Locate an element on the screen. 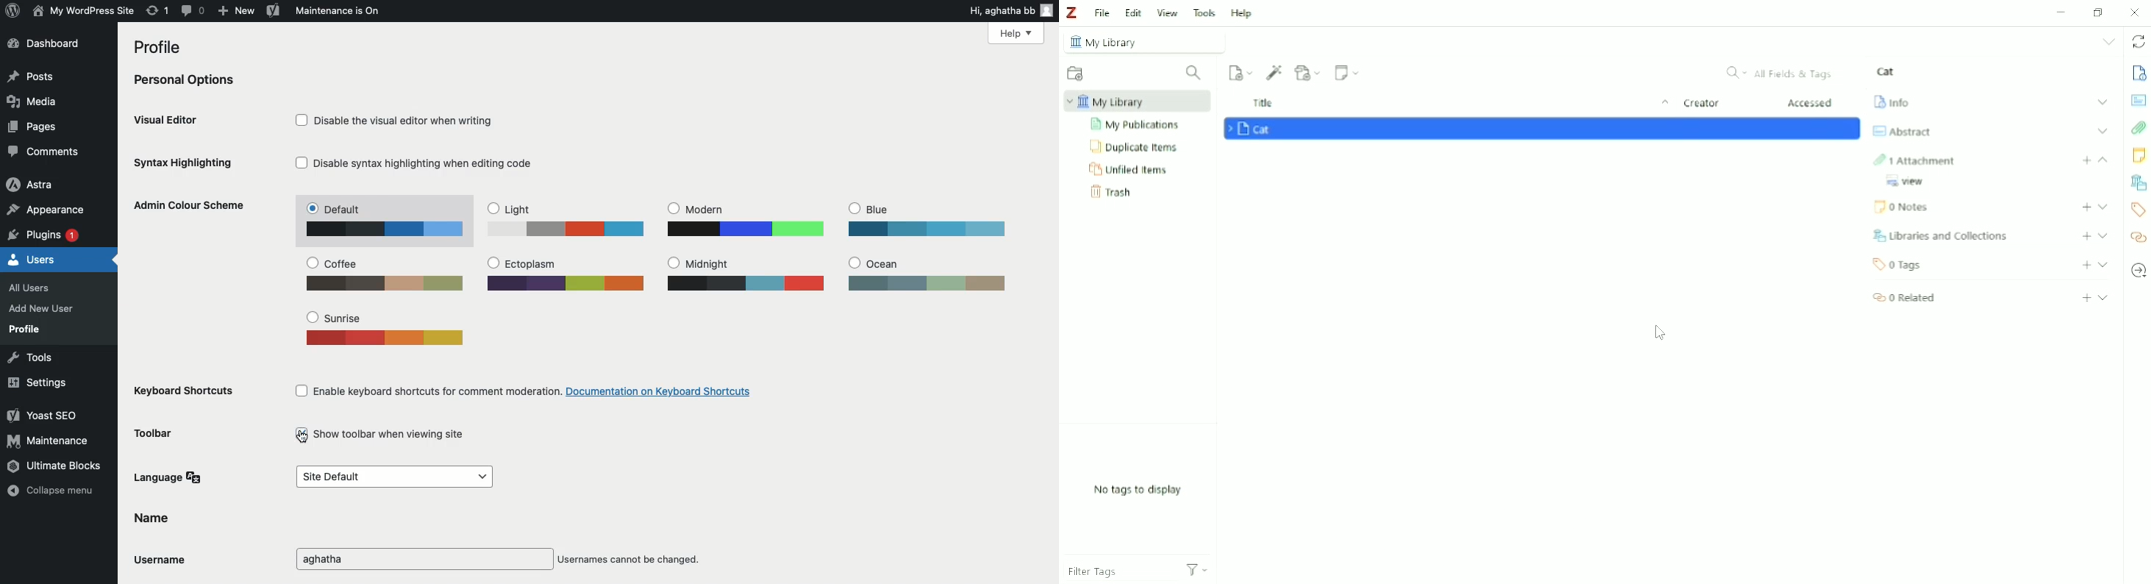 This screenshot has height=588, width=2156. Add is located at coordinates (2086, 204).